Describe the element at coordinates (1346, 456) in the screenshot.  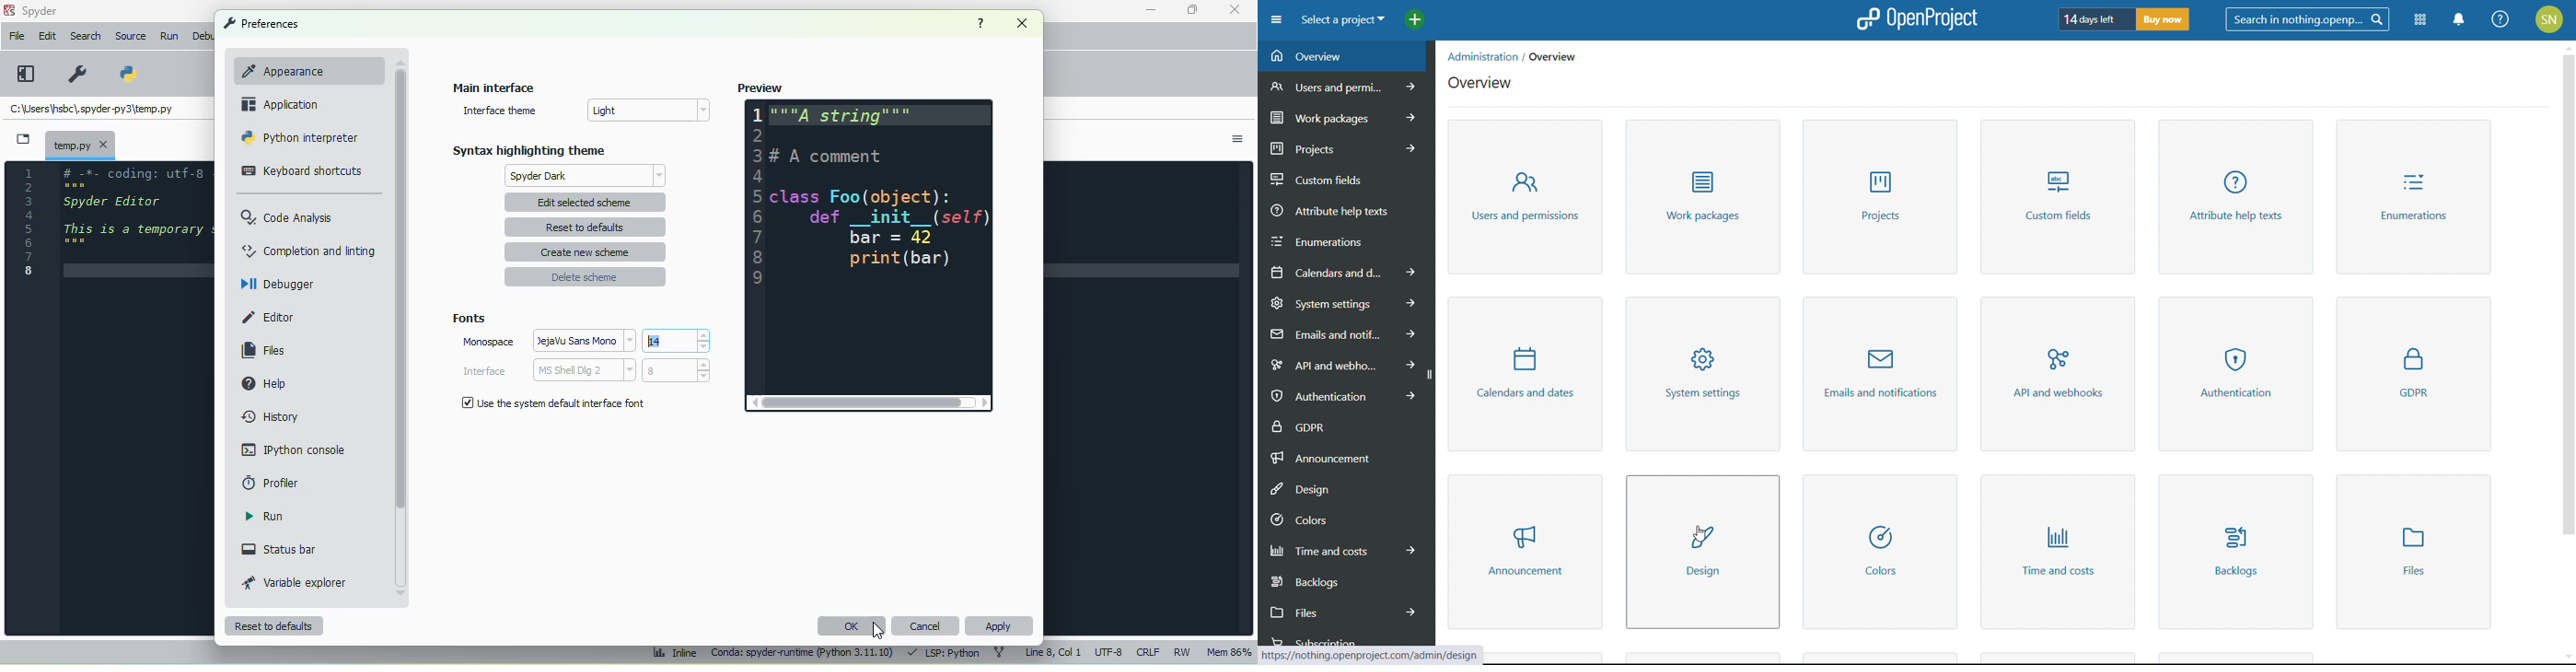
I see `announcement` at that location.